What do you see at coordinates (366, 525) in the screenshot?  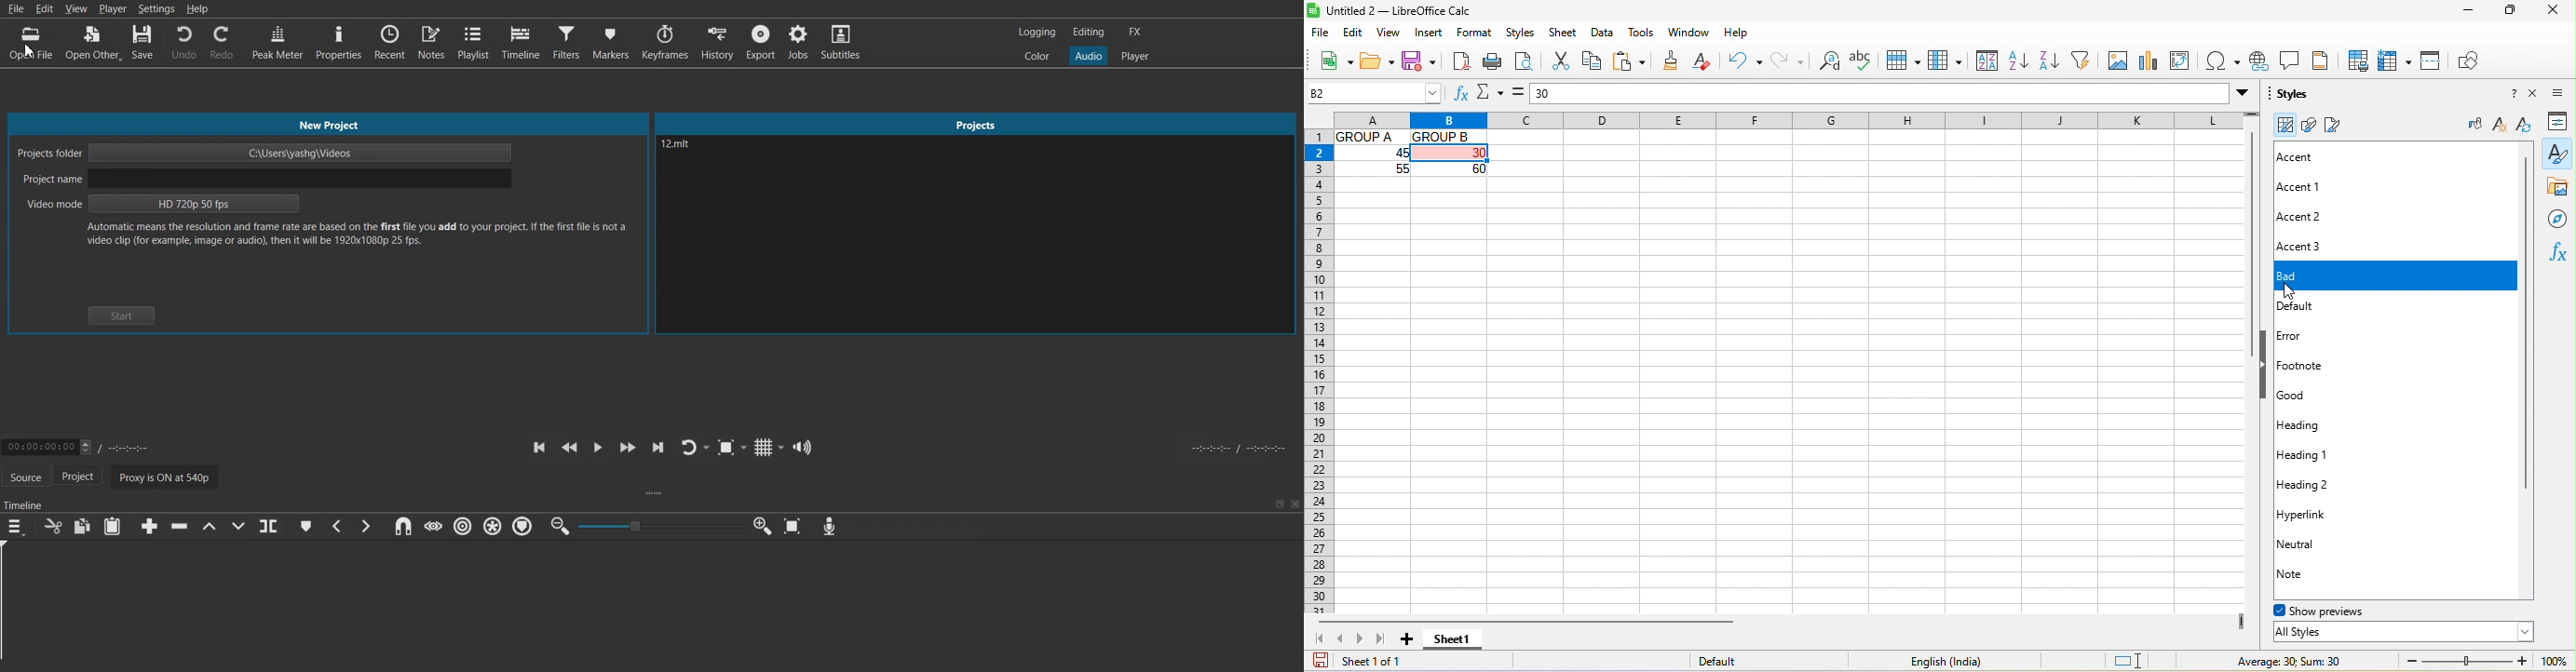 I see `Next marker` at bounding box center [366, 525].